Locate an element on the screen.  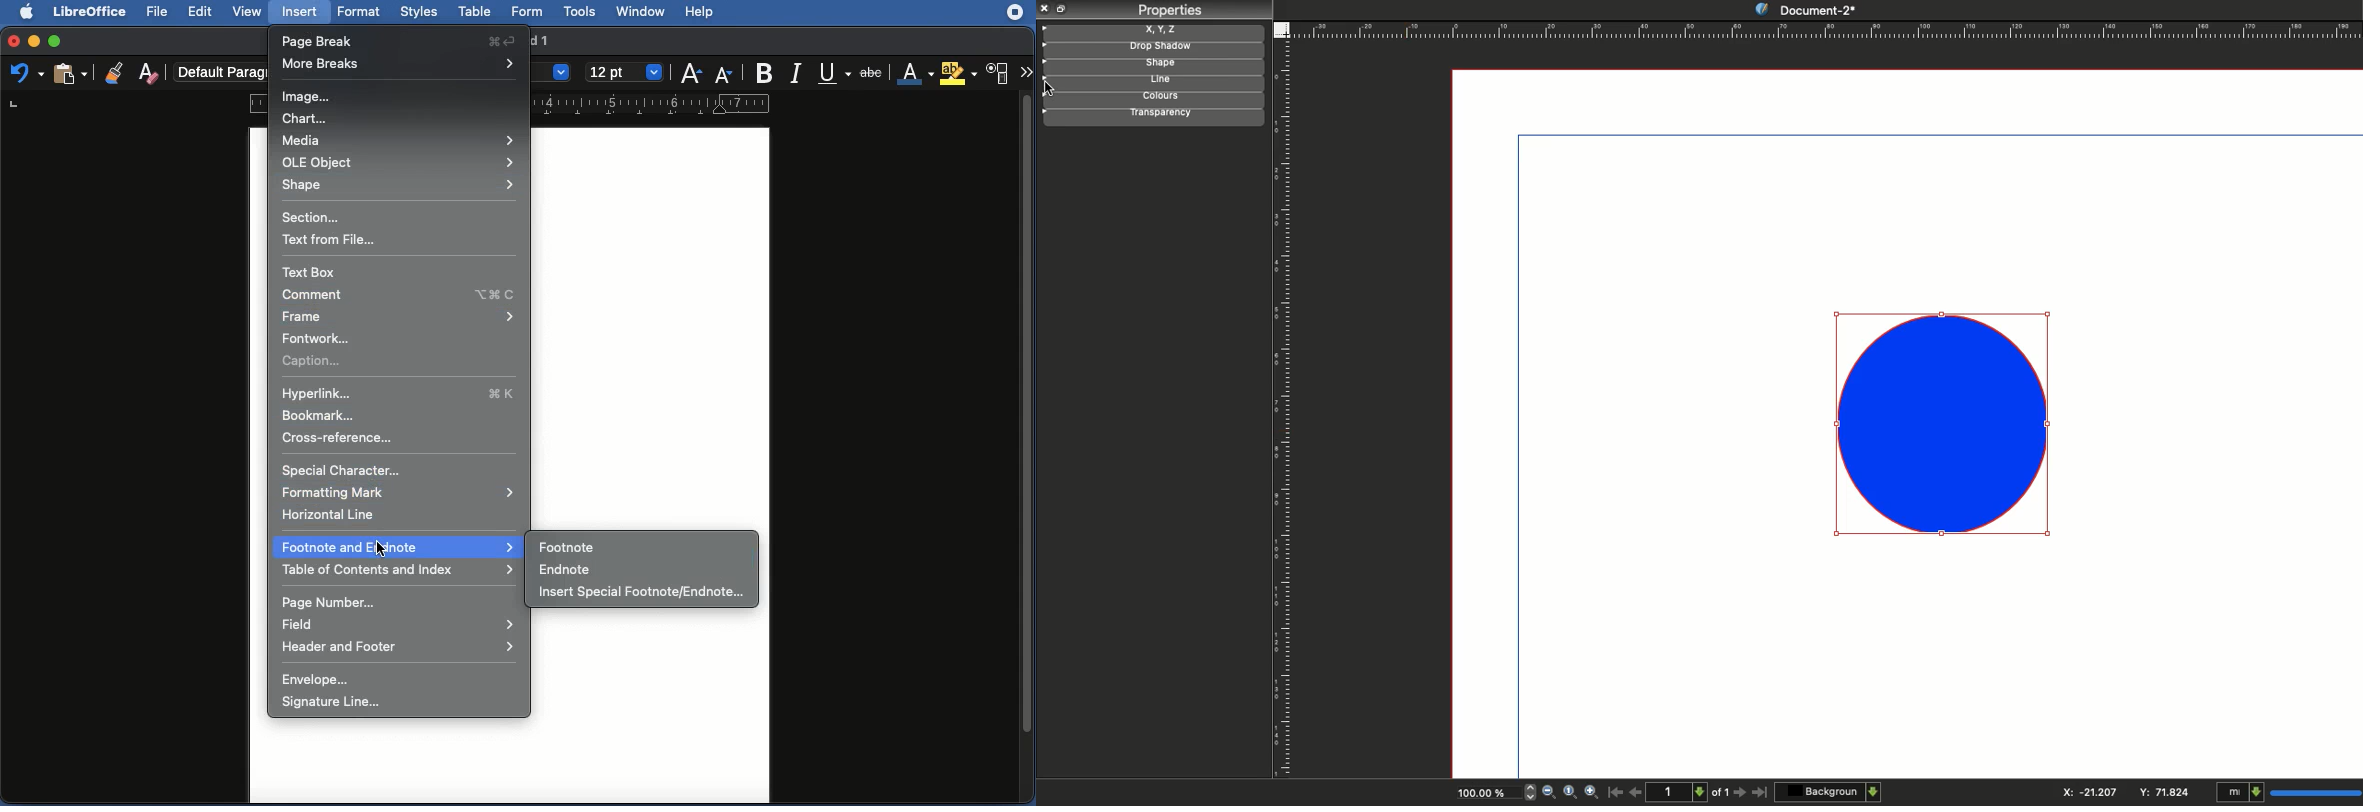
X, y, z is located at coordinates (1153, 30).